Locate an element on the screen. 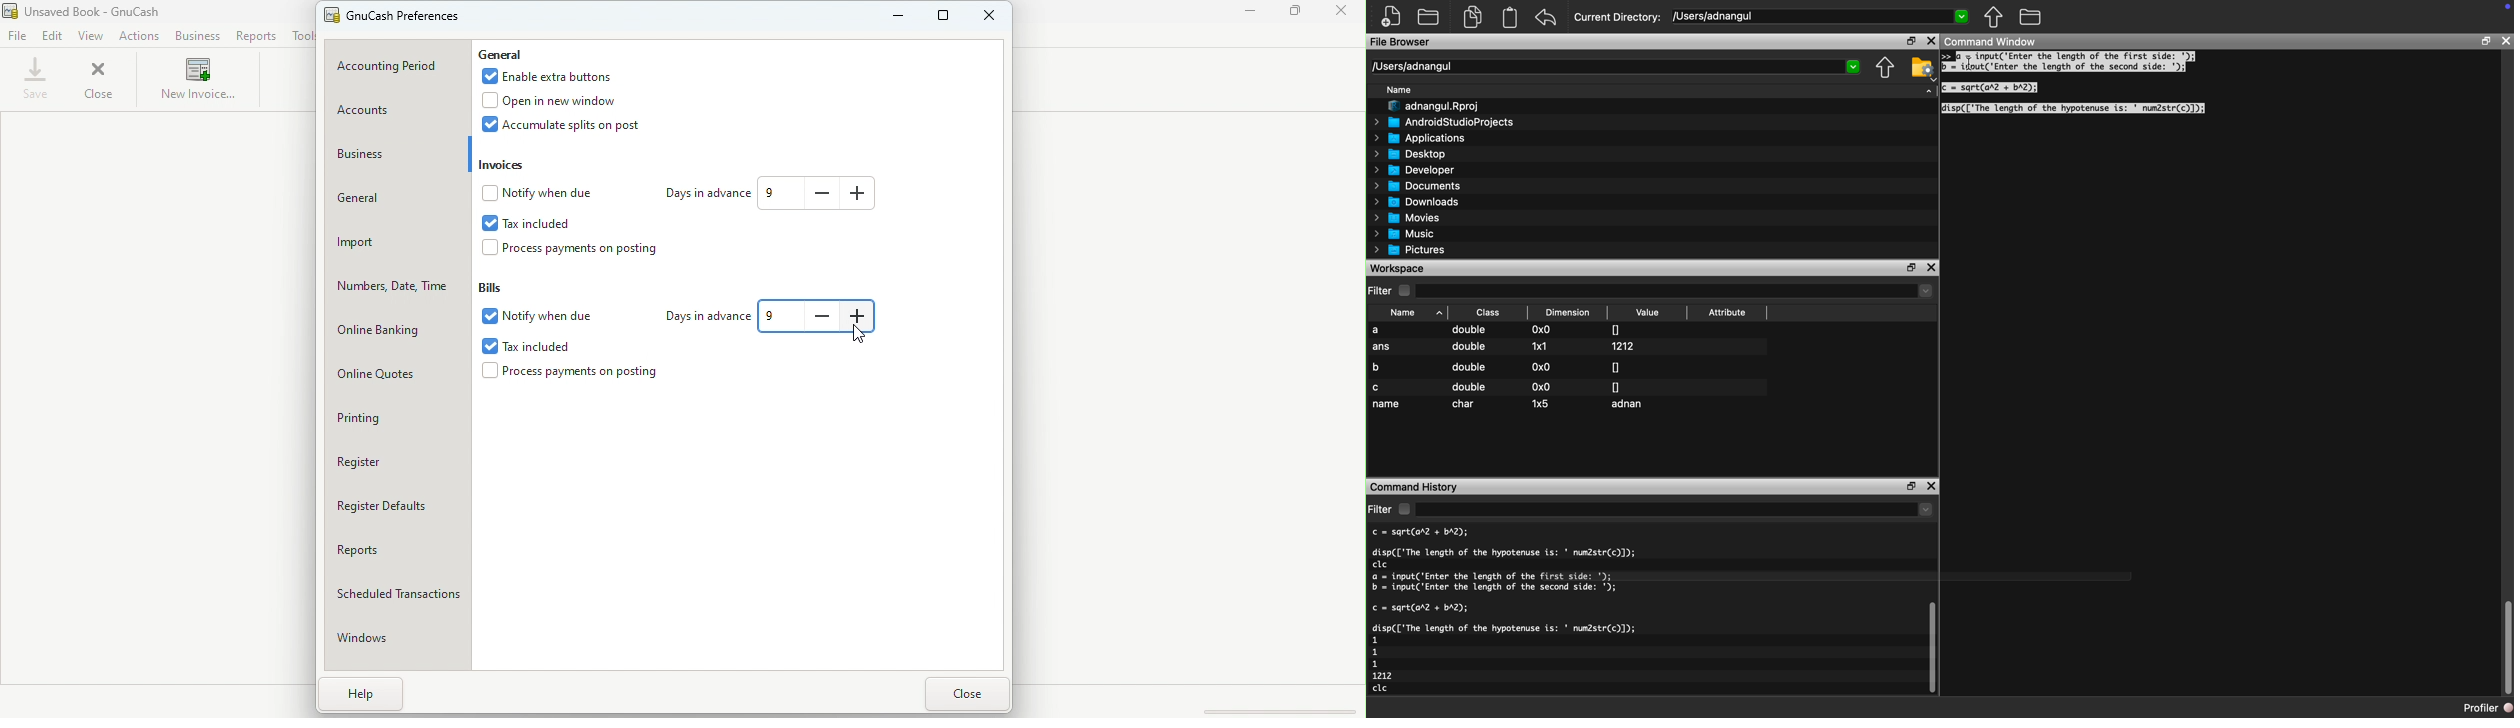 The image size is (2520, 728). Documents is located at coordinates (1419, 186).